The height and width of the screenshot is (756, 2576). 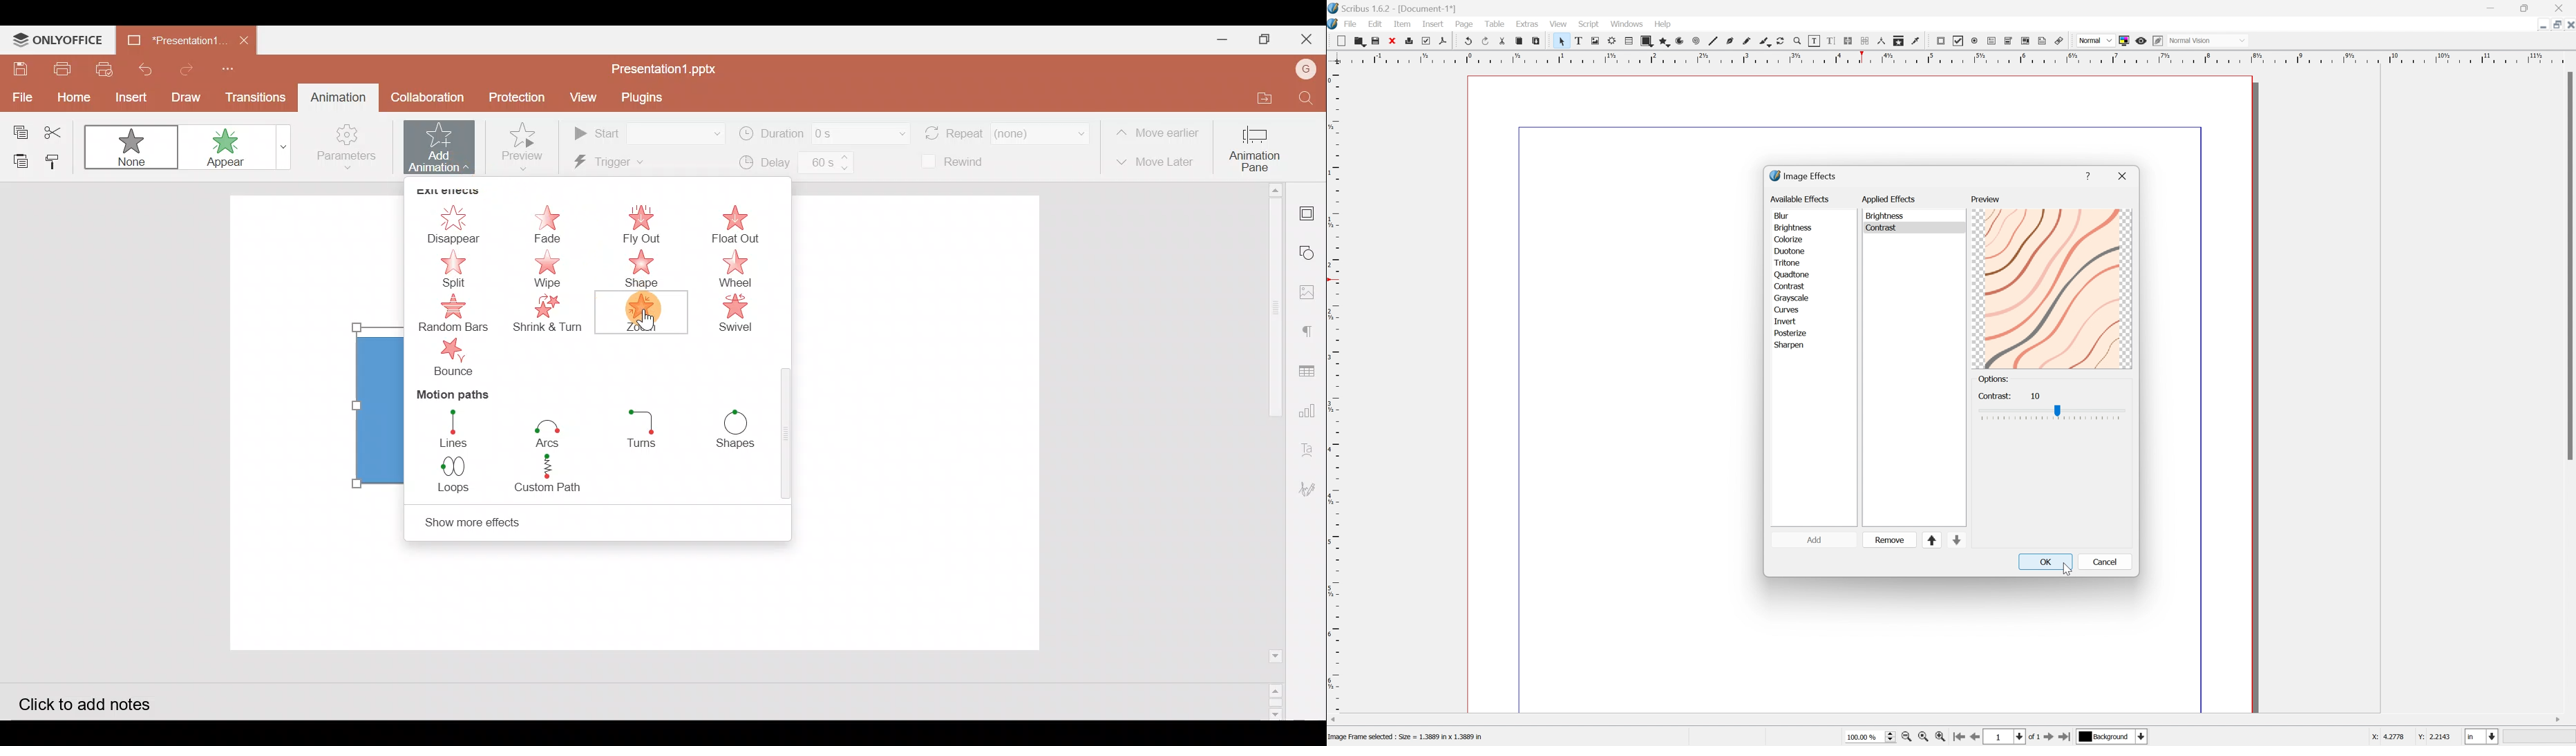 I want to click on brightness, so click(x=1794, y=227).